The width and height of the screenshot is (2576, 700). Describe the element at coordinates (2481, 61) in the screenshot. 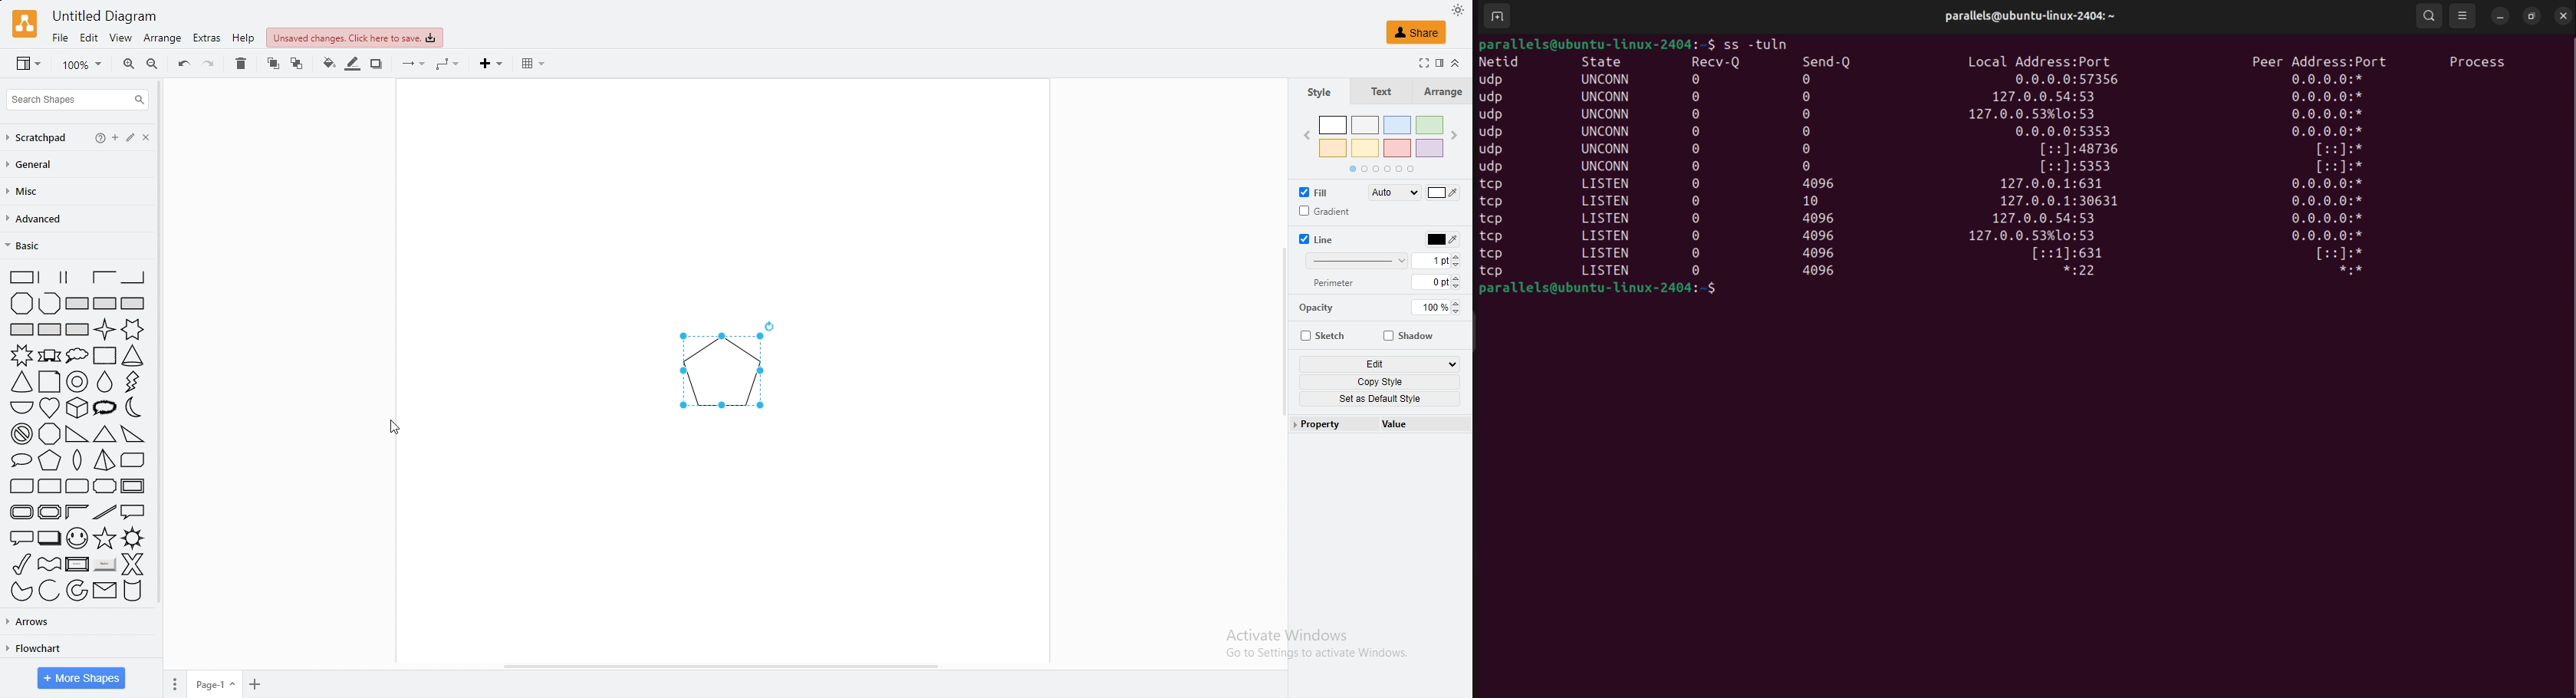

I see `process` at that location.